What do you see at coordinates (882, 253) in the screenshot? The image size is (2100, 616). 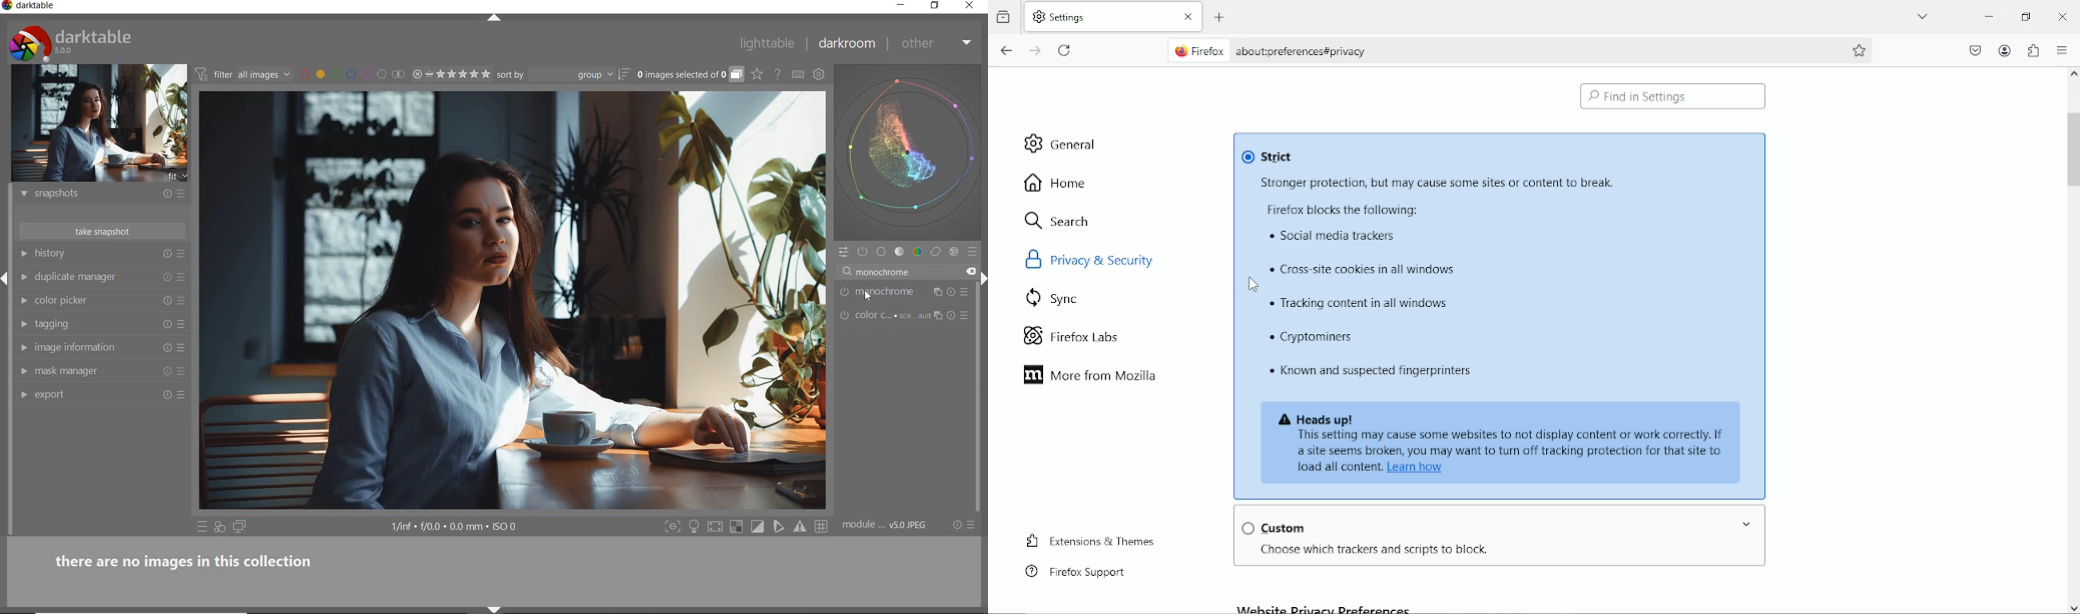 I see `base` at bounding box center [882, 253].